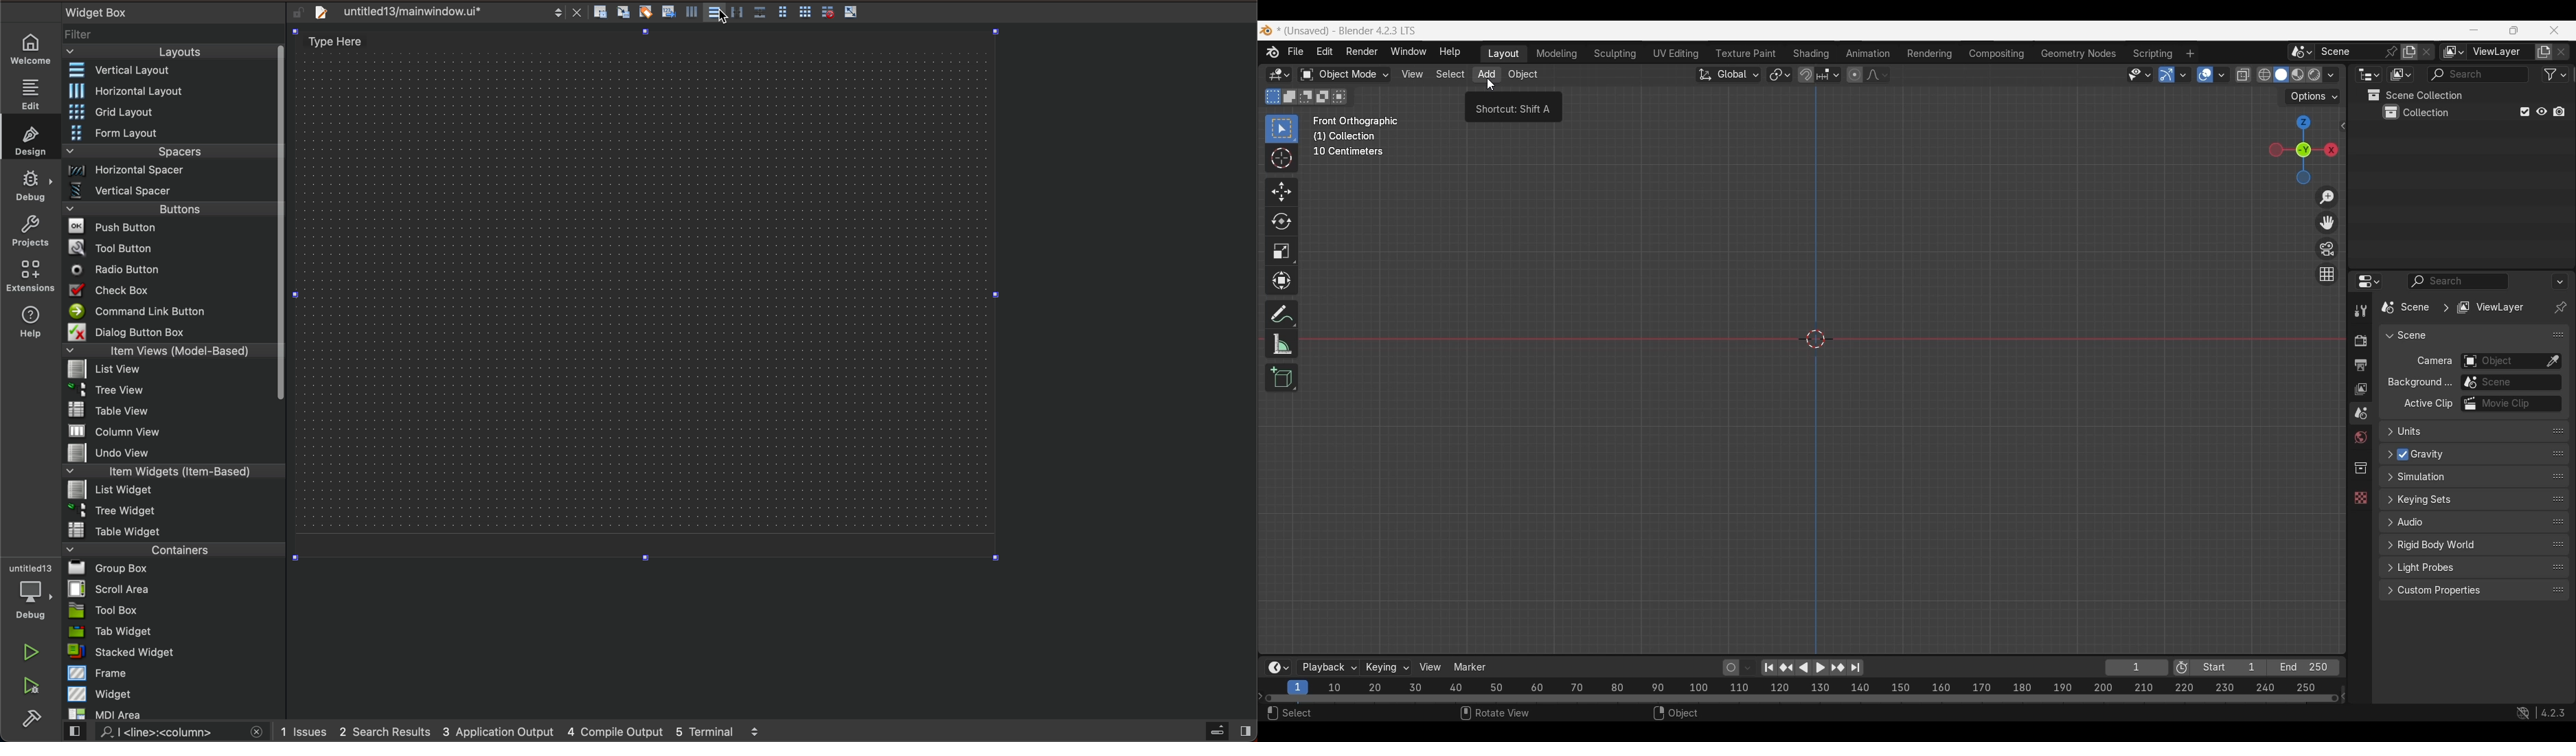  I want to click on , so click(760, 12).